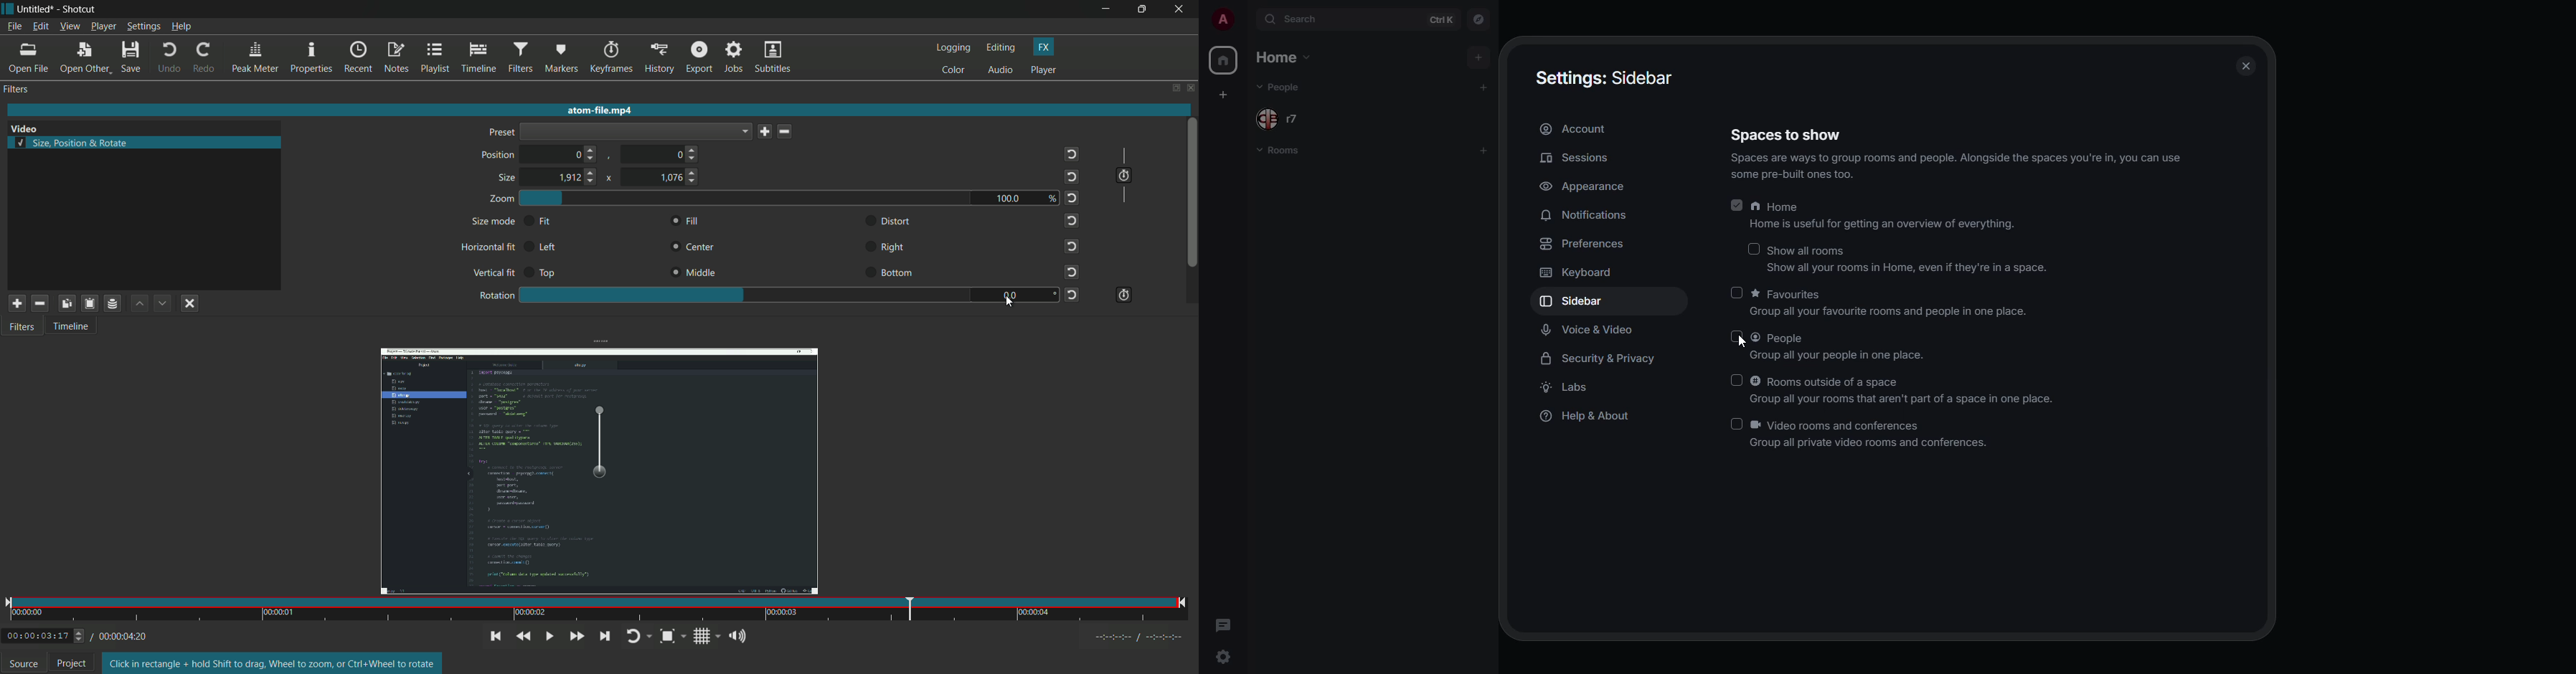 This screenshot has width=2576, height=700. I want to click on filters, so click(21, 325).